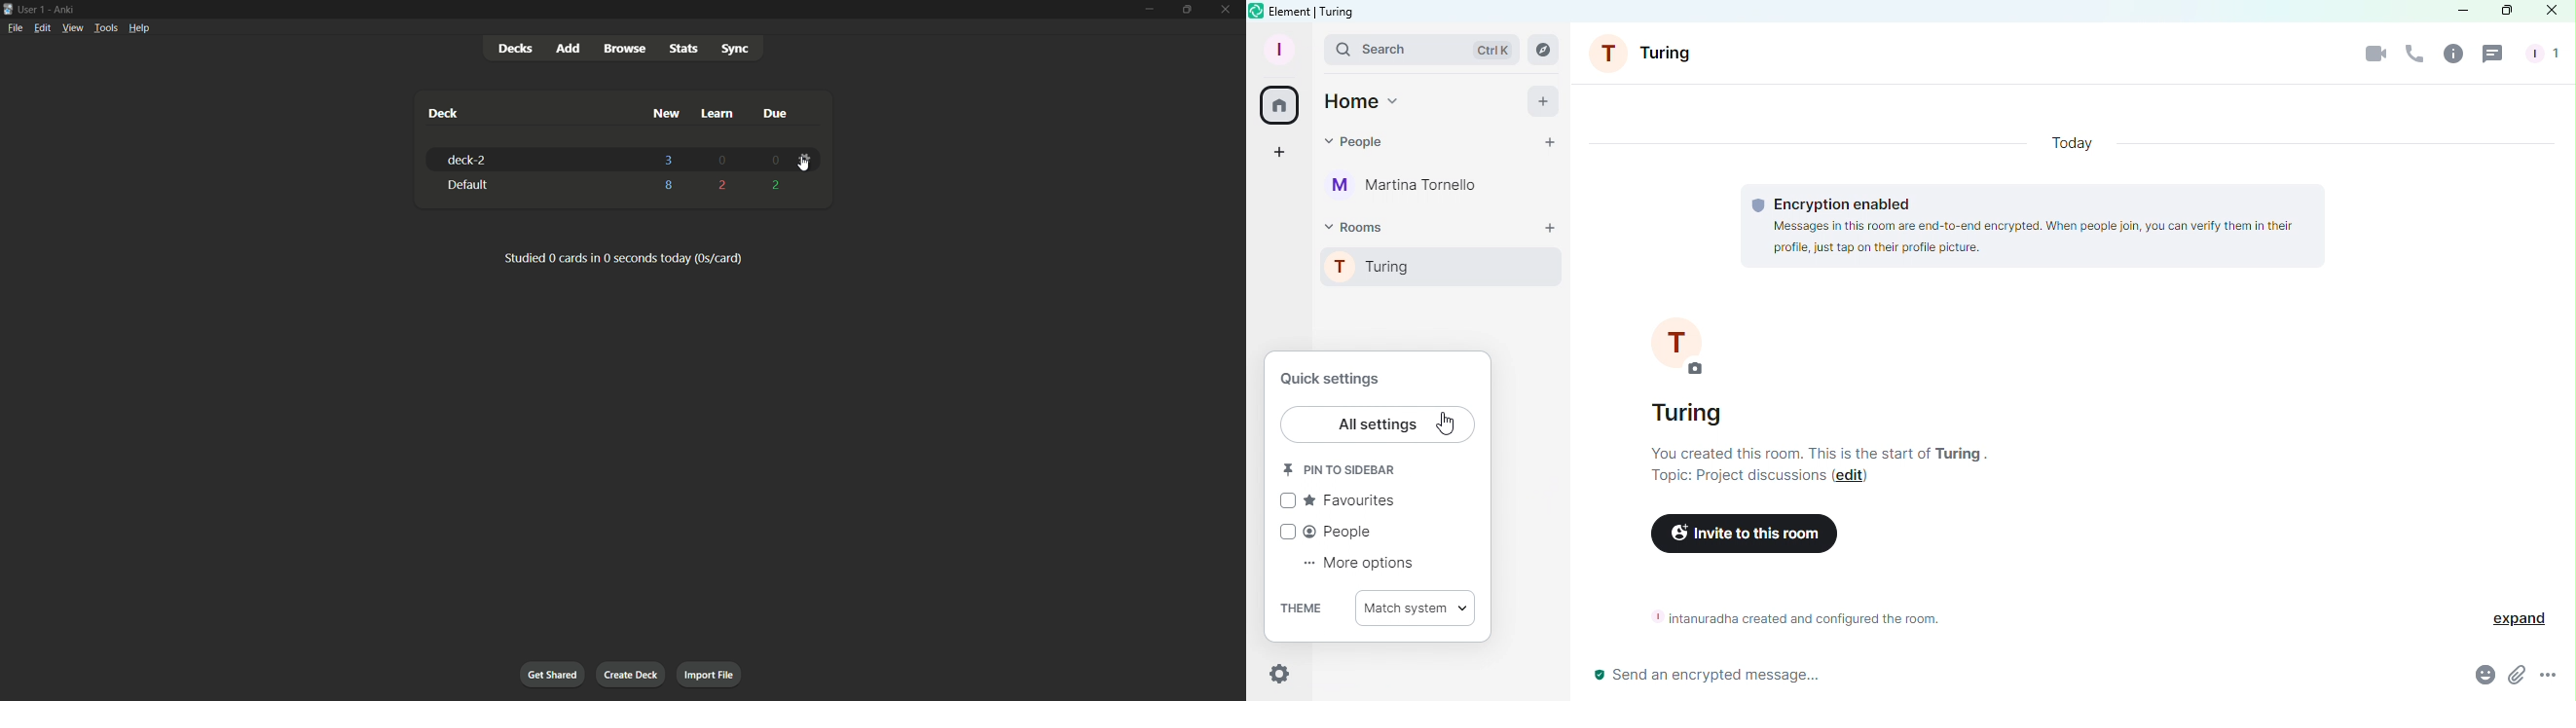  What do you see at coordinates (73, 28) in the screenshot?
I see `view menu` at bounding box center [73, 28].